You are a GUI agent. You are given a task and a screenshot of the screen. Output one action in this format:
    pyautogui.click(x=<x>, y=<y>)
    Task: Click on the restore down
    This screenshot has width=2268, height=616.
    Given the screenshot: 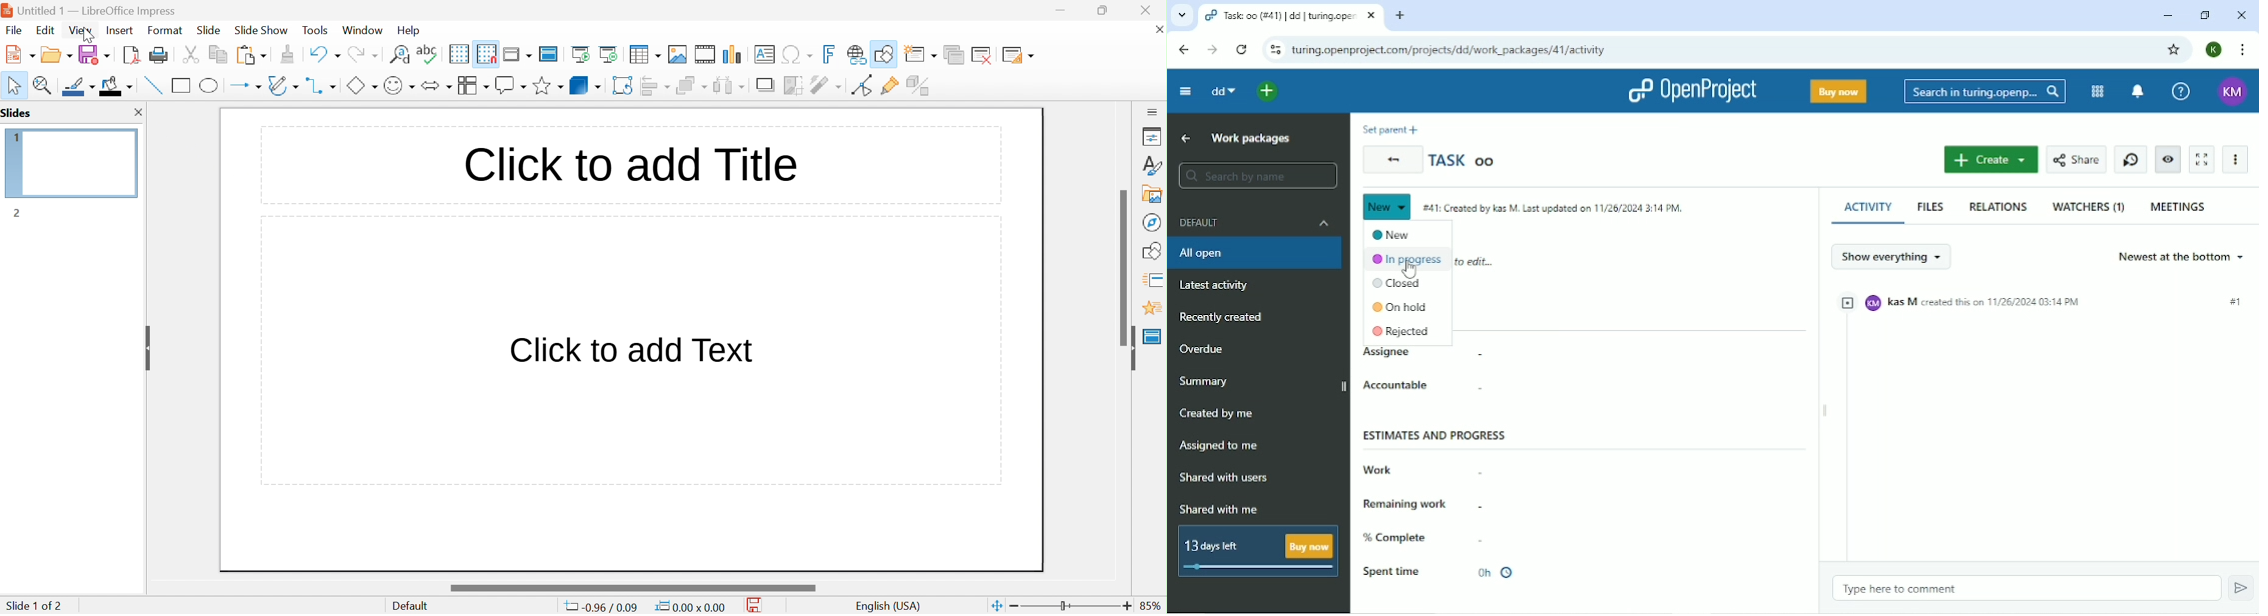 What is the action you would take?
    pyautogui.click(x=1103, y=10)
    